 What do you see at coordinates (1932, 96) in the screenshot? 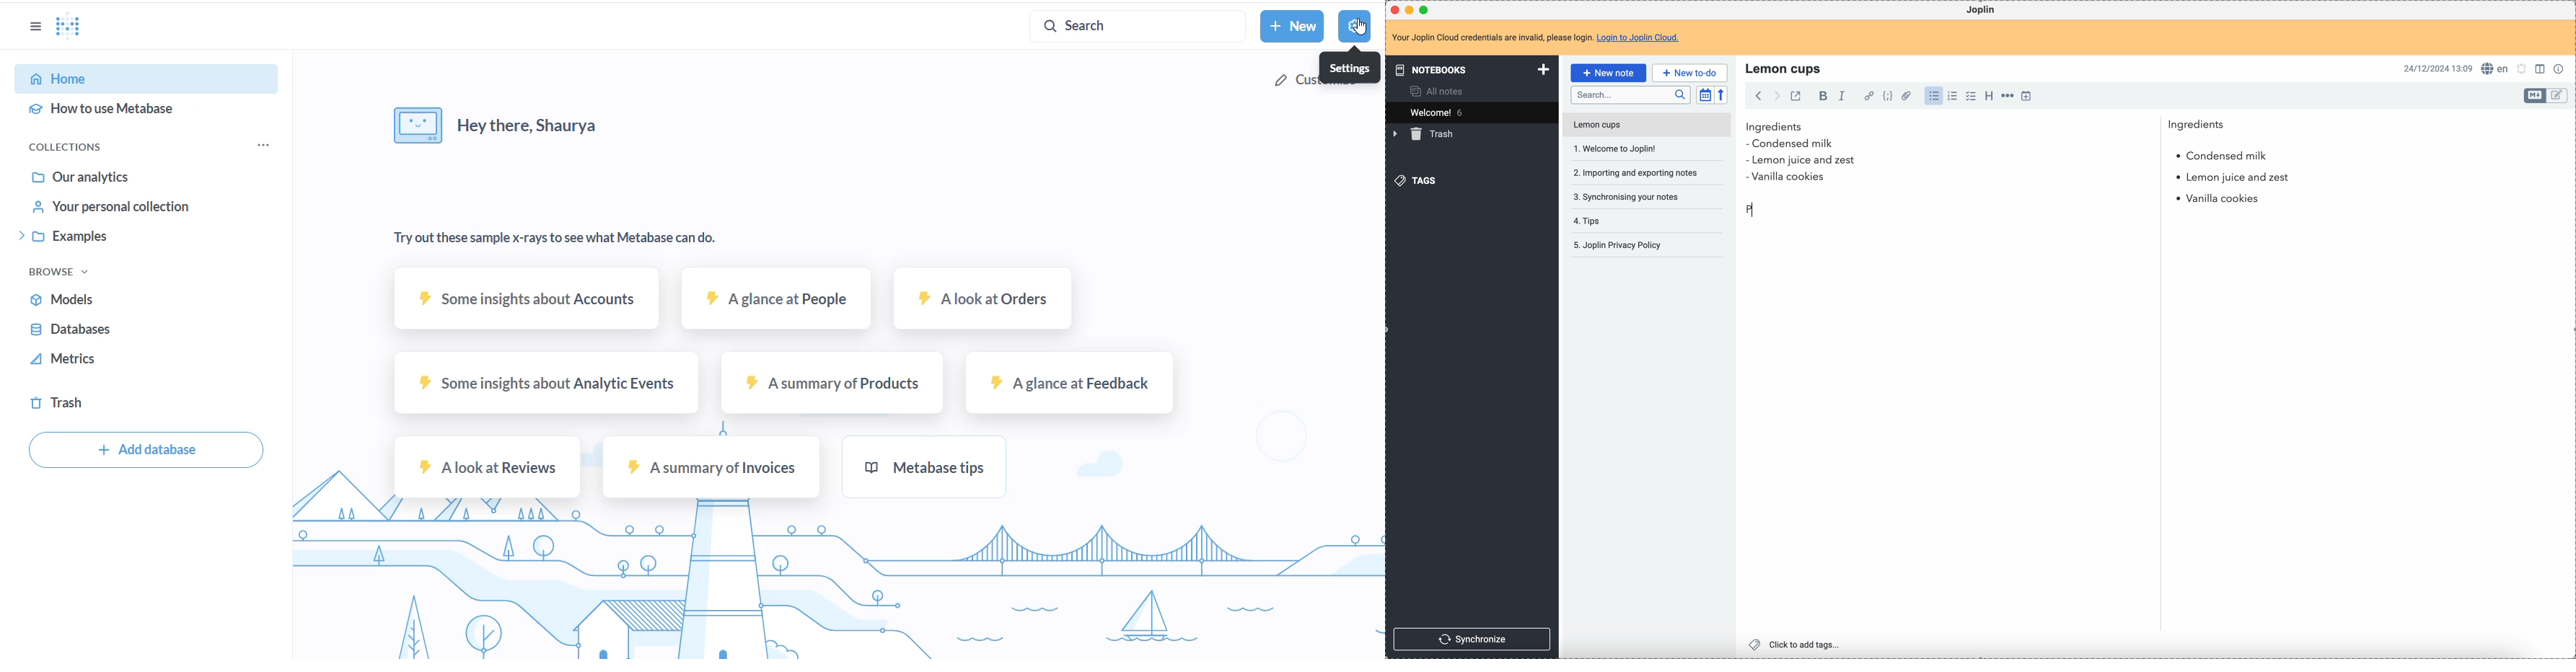
I see `bulleted list` at bounding box center [1932, 96].